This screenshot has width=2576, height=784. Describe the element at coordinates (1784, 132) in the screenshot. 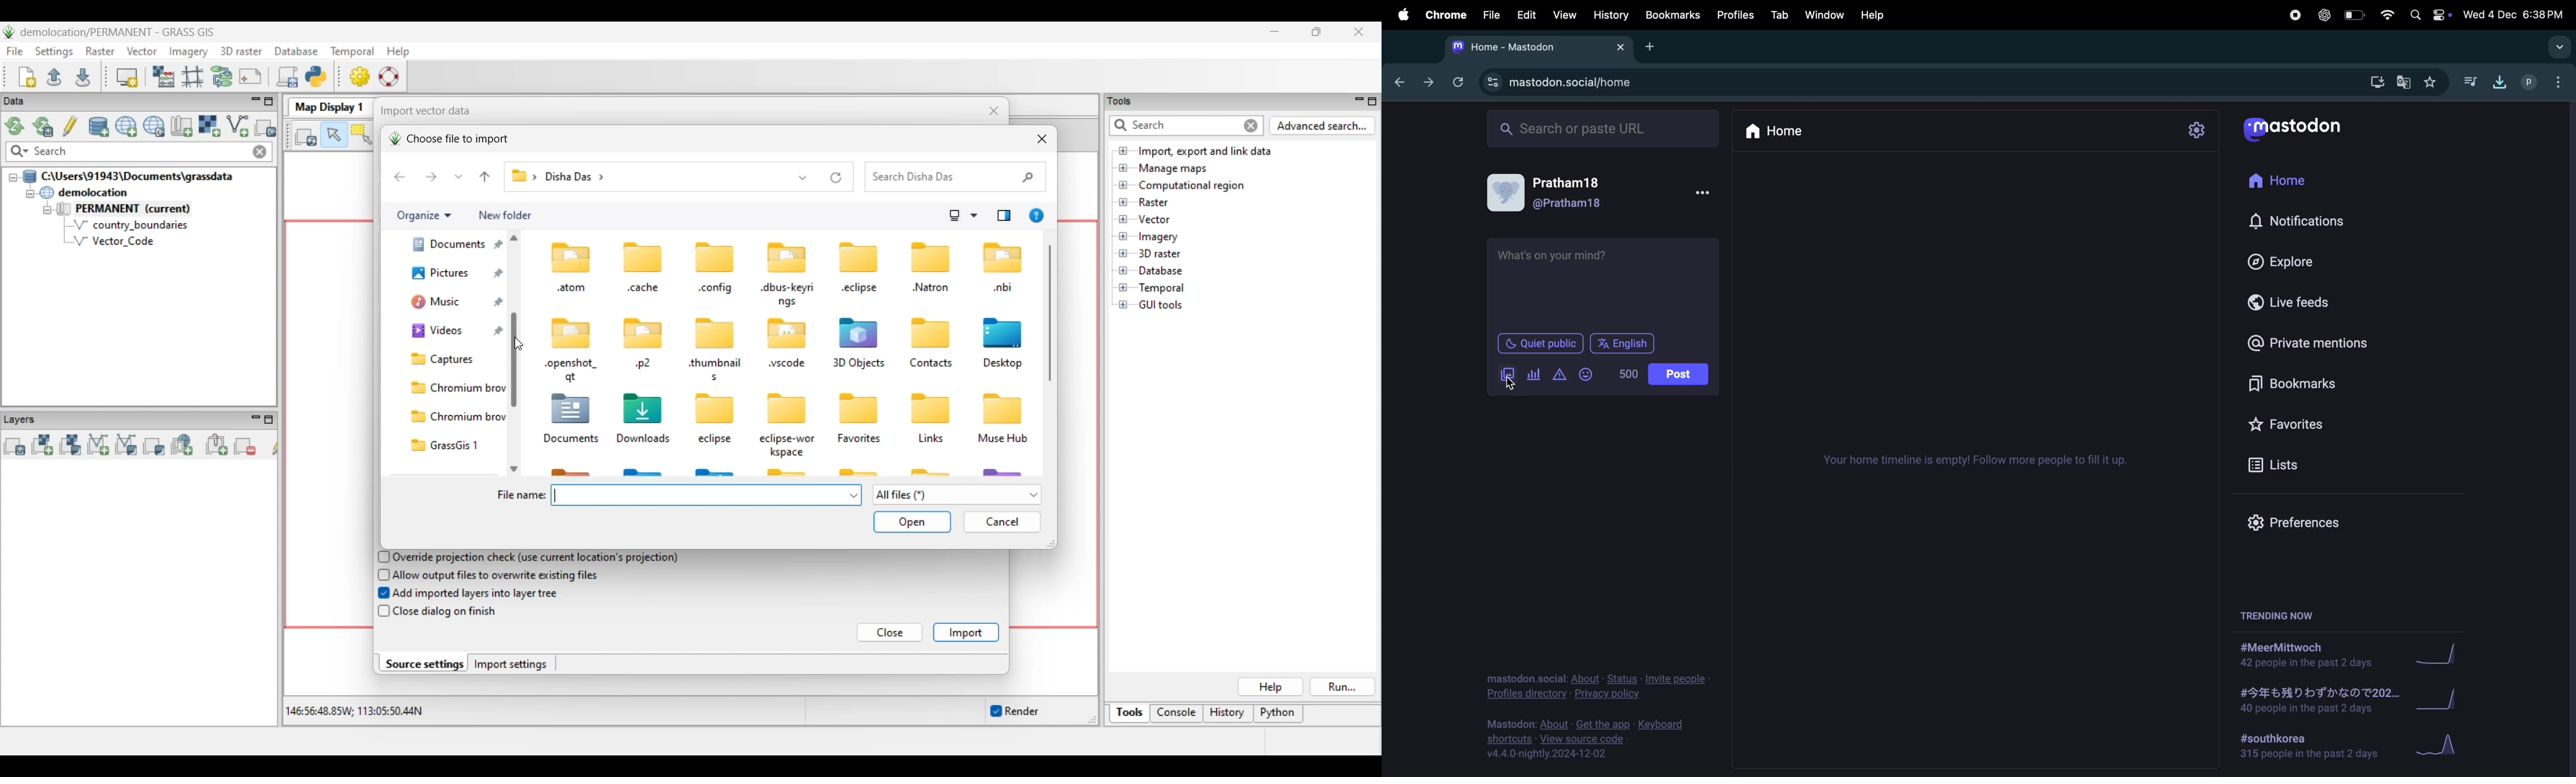

I see `home` at that location.